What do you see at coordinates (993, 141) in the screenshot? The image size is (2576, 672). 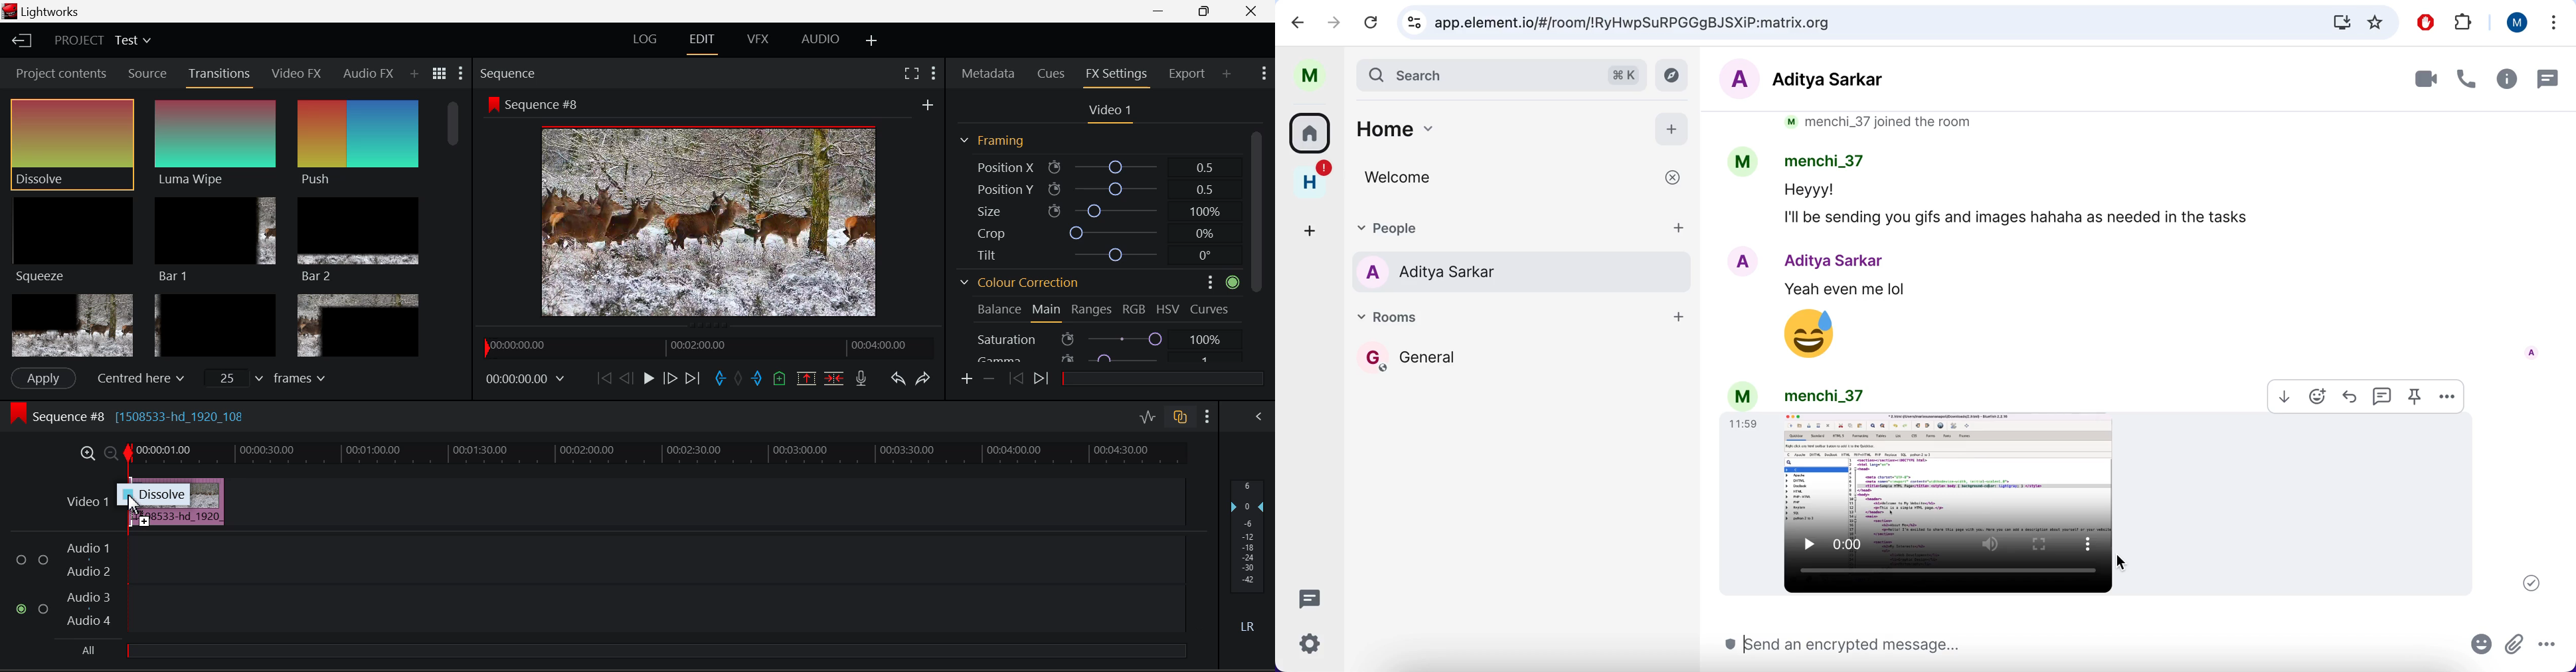 I see `Framing Section` at bounding box center [993, 141].